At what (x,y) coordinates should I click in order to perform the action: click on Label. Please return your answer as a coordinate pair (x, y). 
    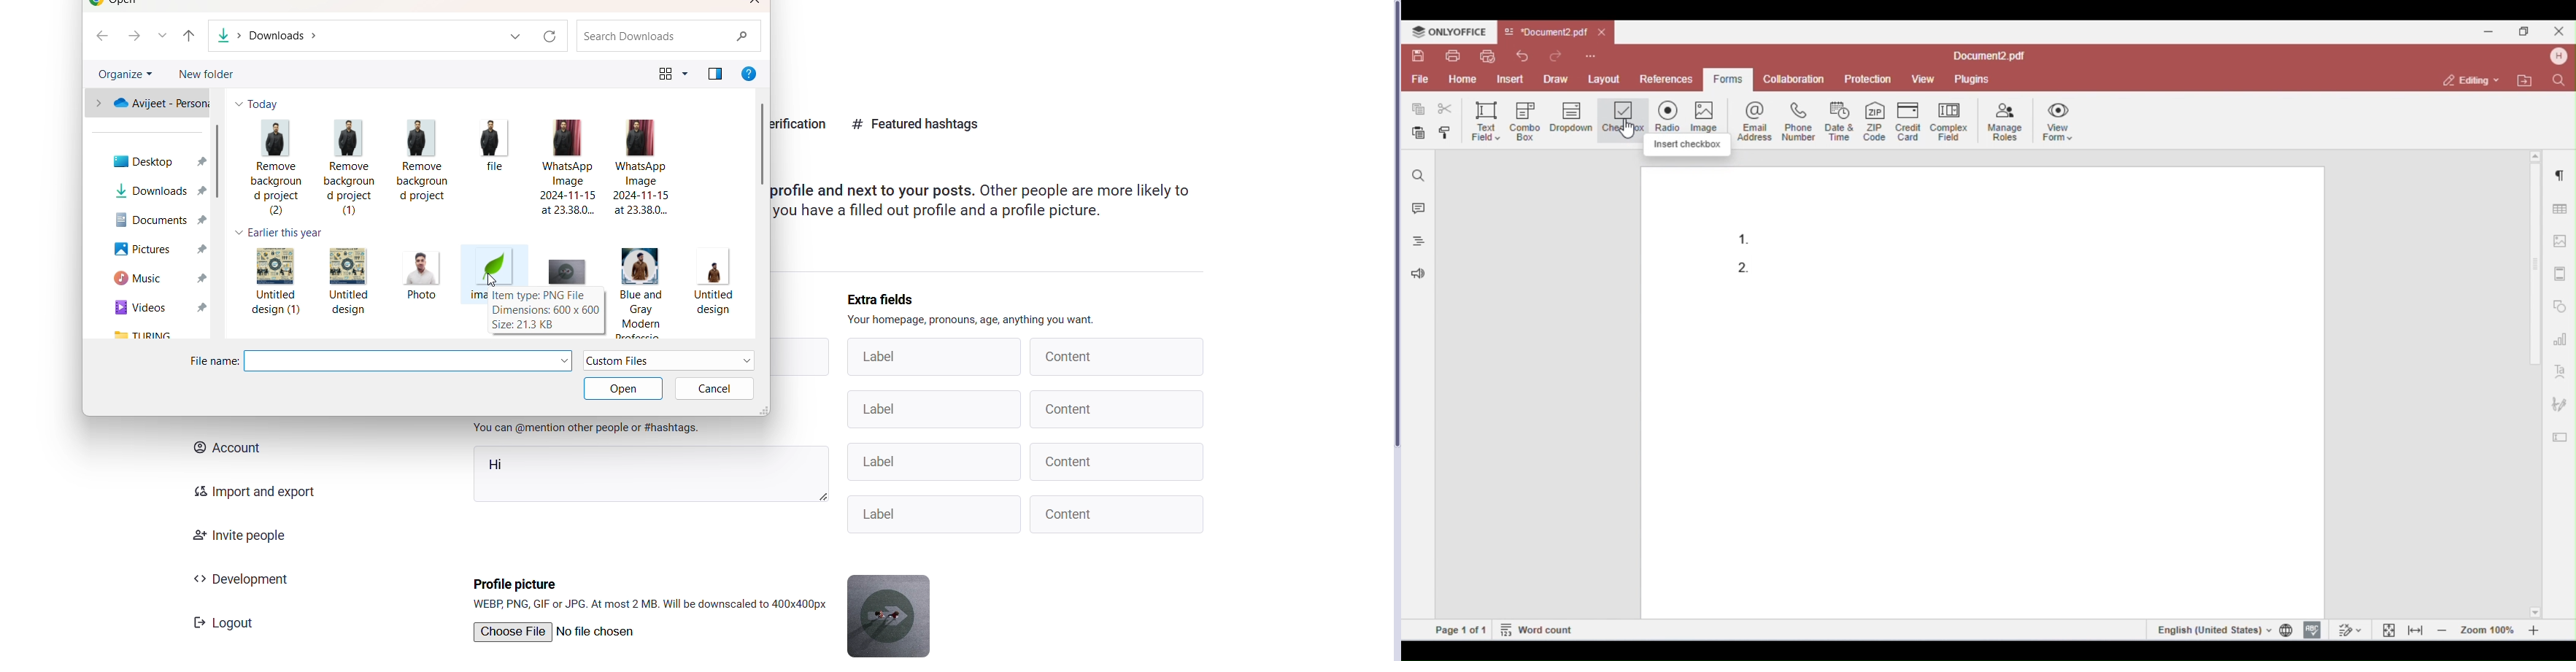
    Looking at the image, I should click on (938, 513).